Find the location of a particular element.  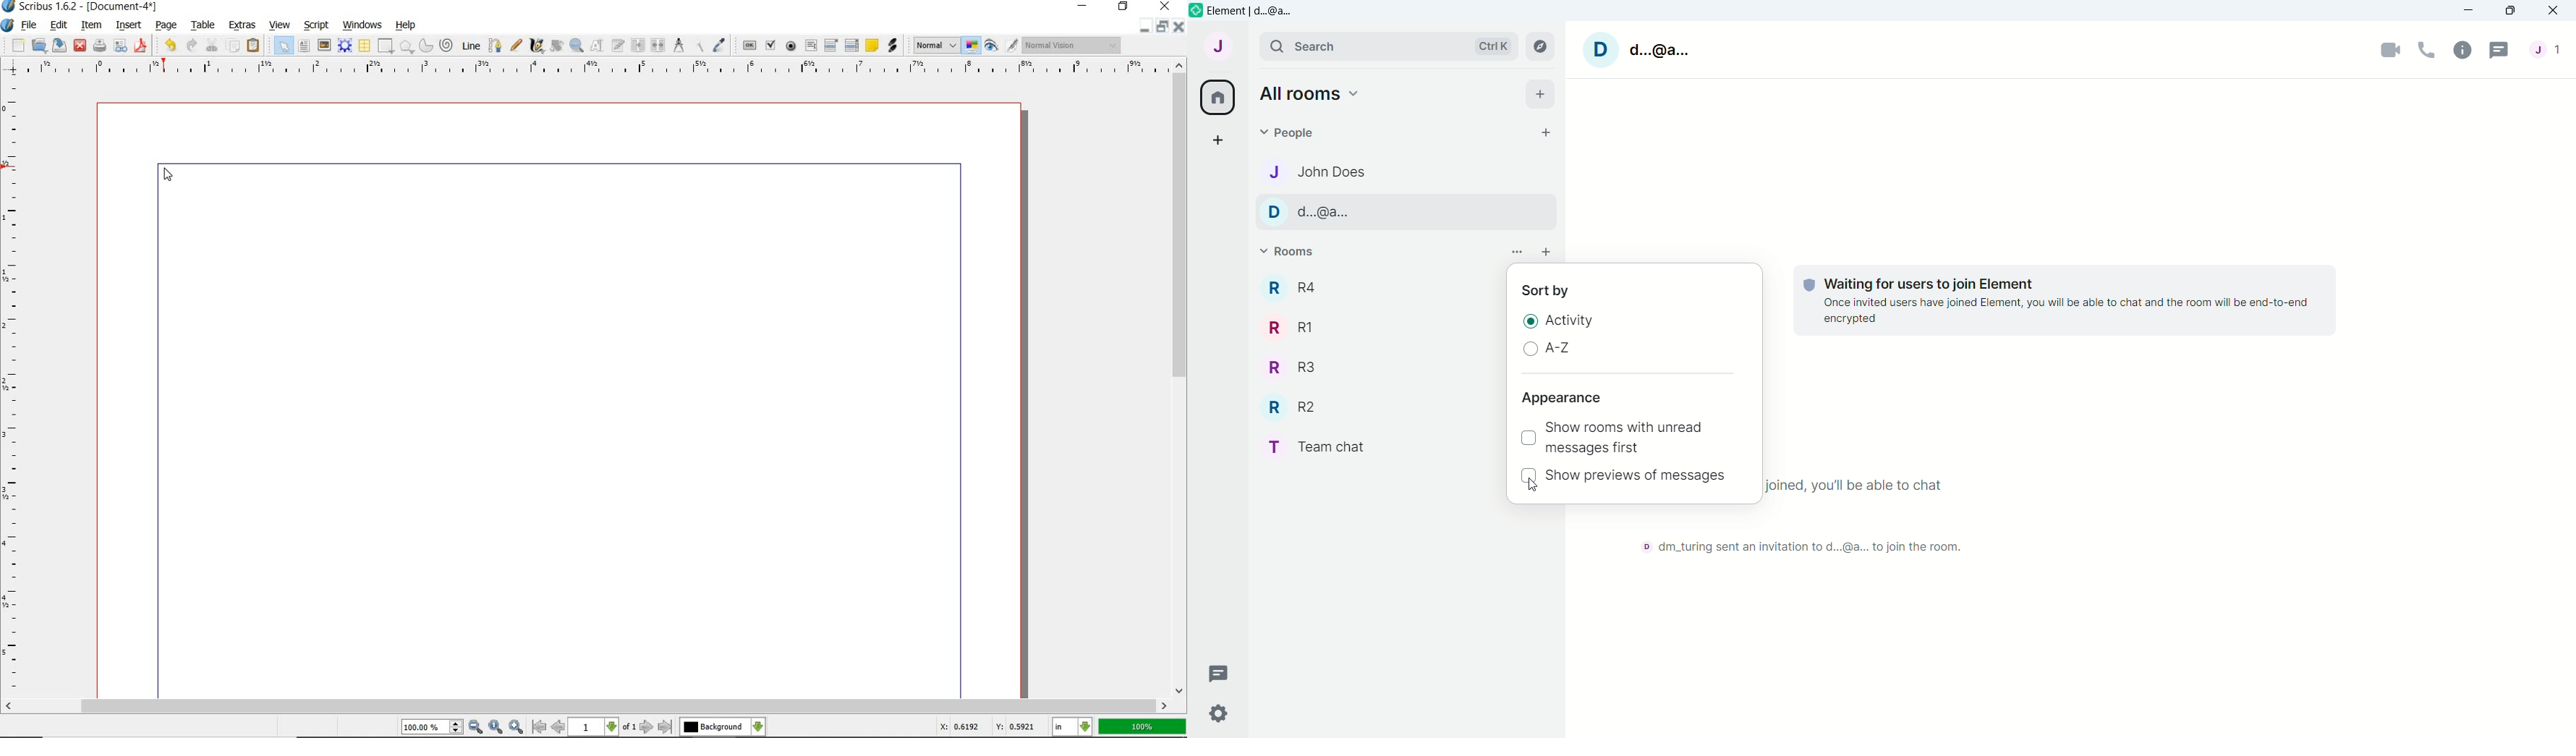

edit contents of frame is located at coordinates (596, 45).